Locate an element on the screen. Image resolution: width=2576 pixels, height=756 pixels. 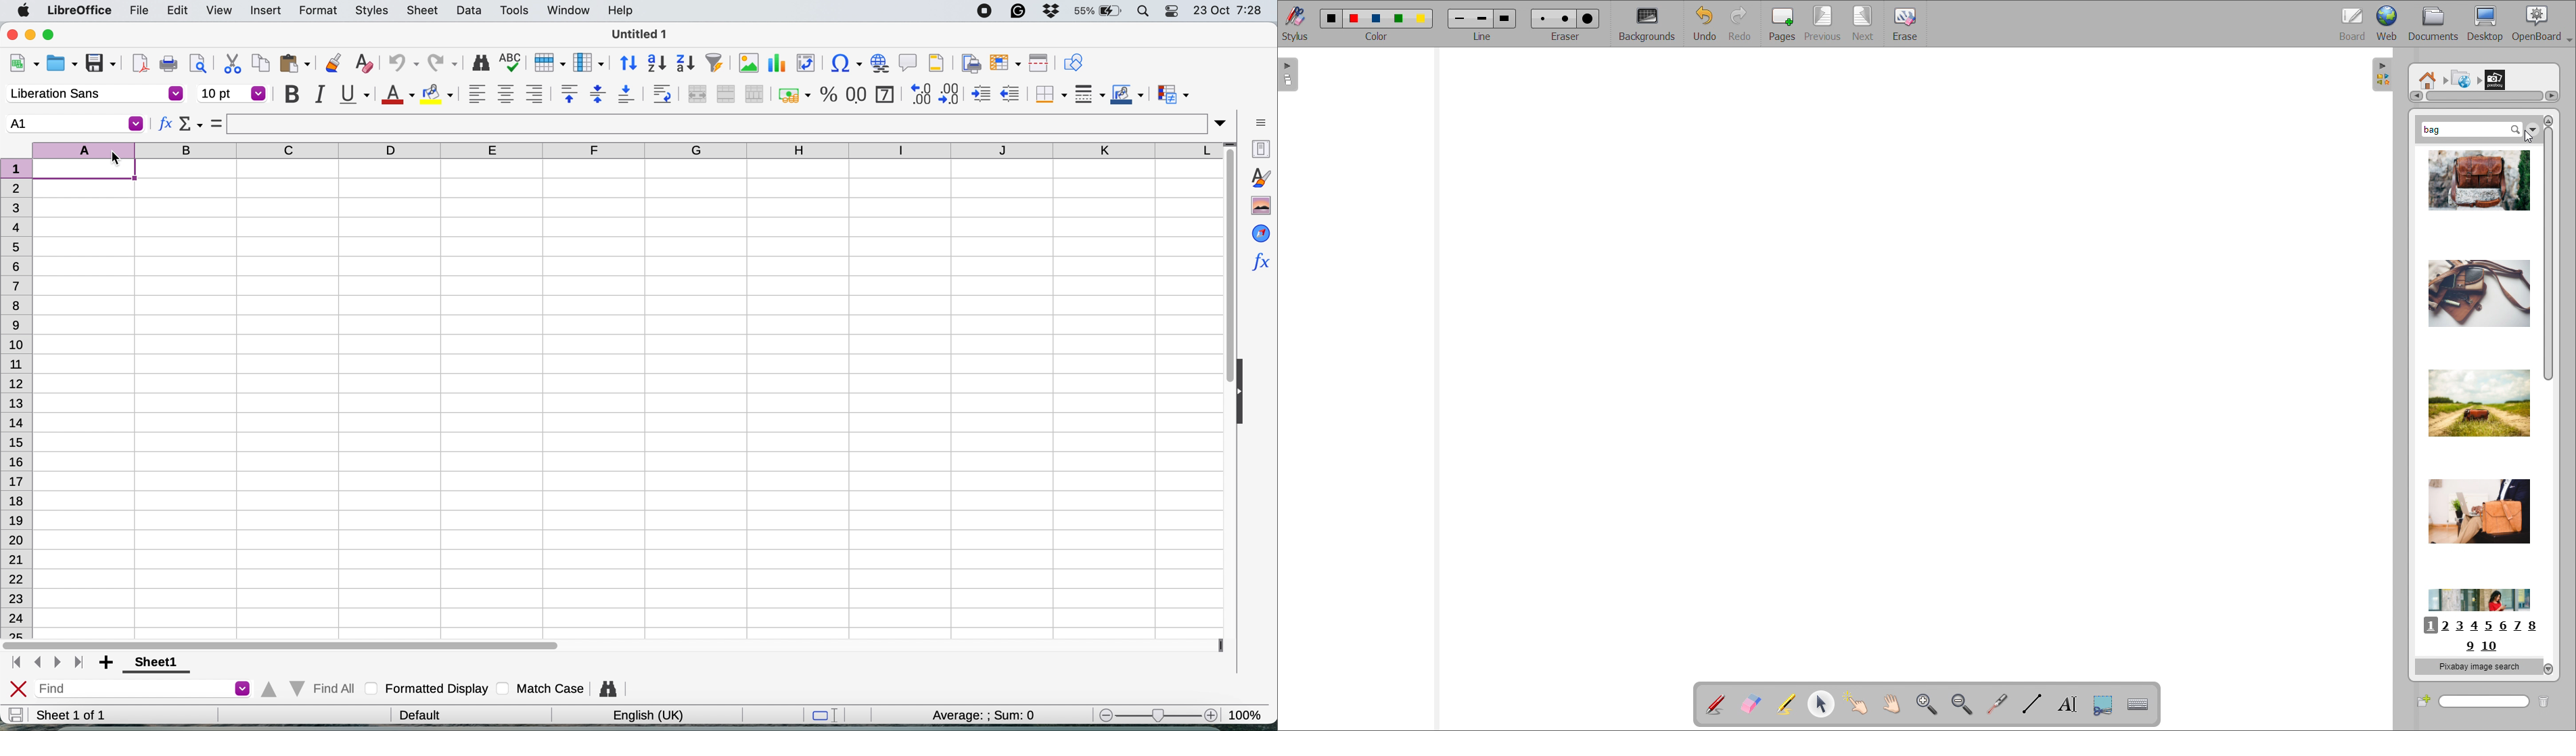
tools is located at coordinates (514, 10).